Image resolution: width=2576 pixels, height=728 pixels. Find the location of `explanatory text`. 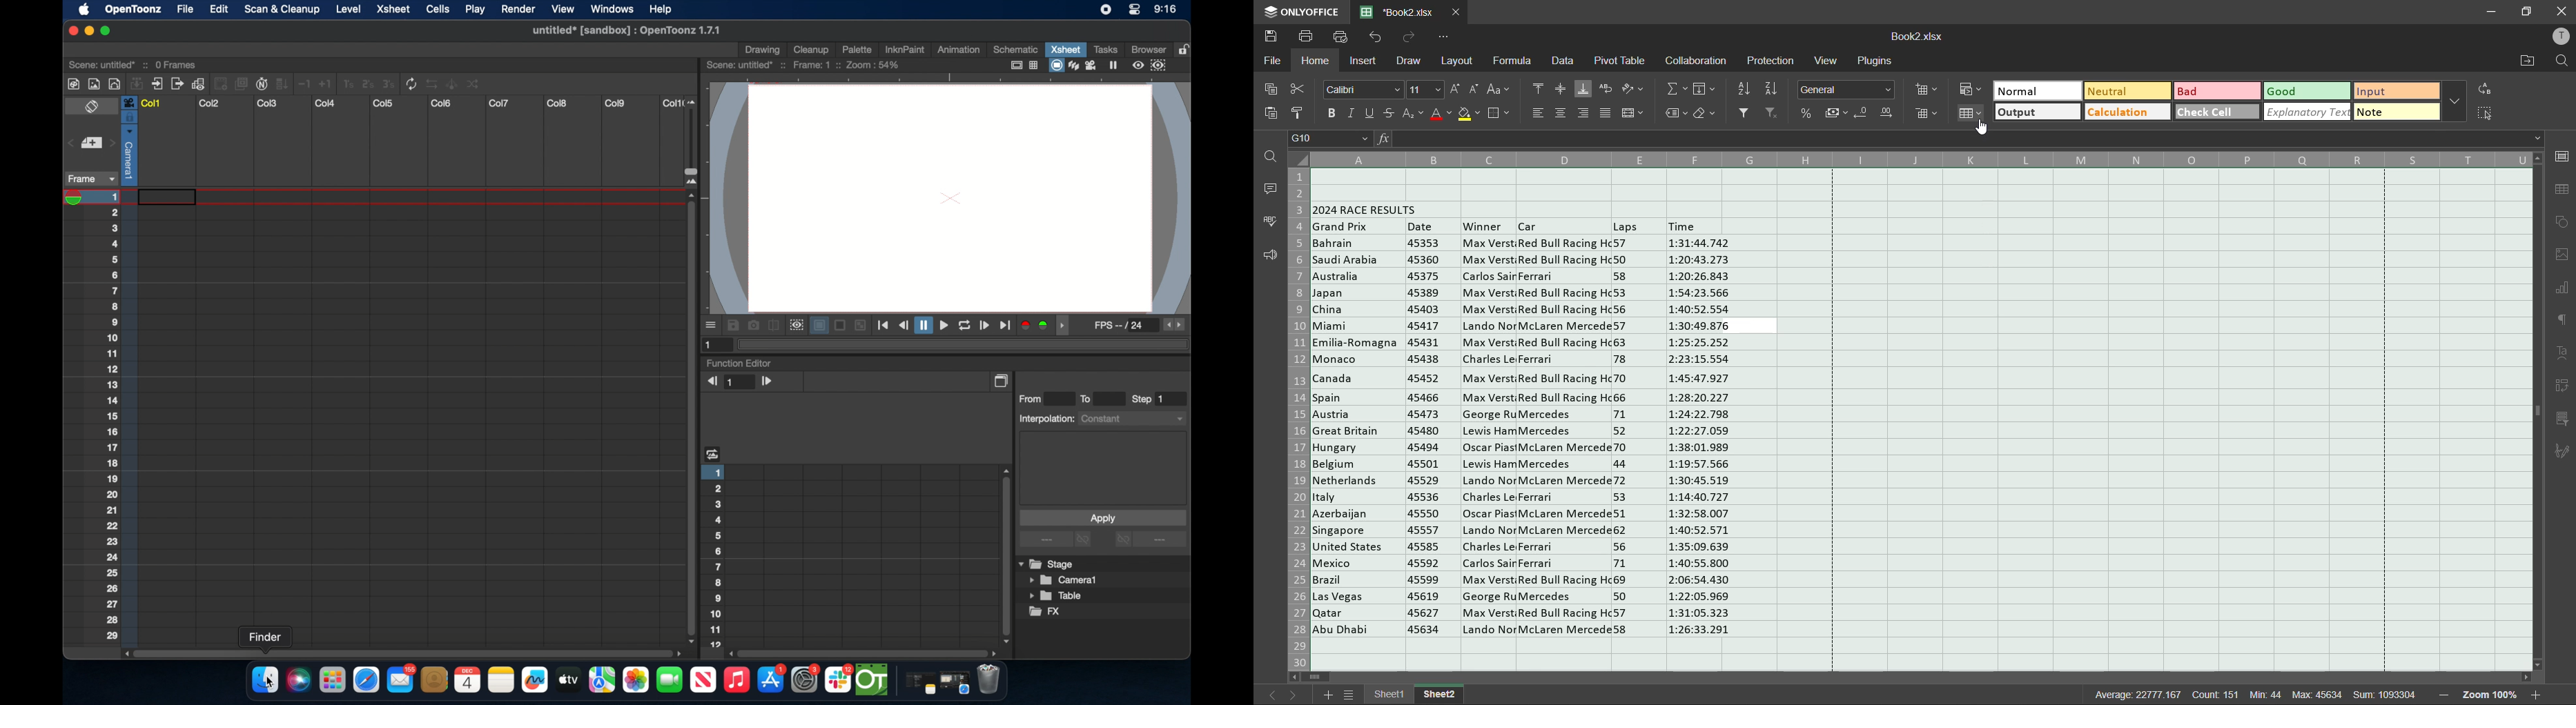

explanatory text is located at coordinates (2309, 112).